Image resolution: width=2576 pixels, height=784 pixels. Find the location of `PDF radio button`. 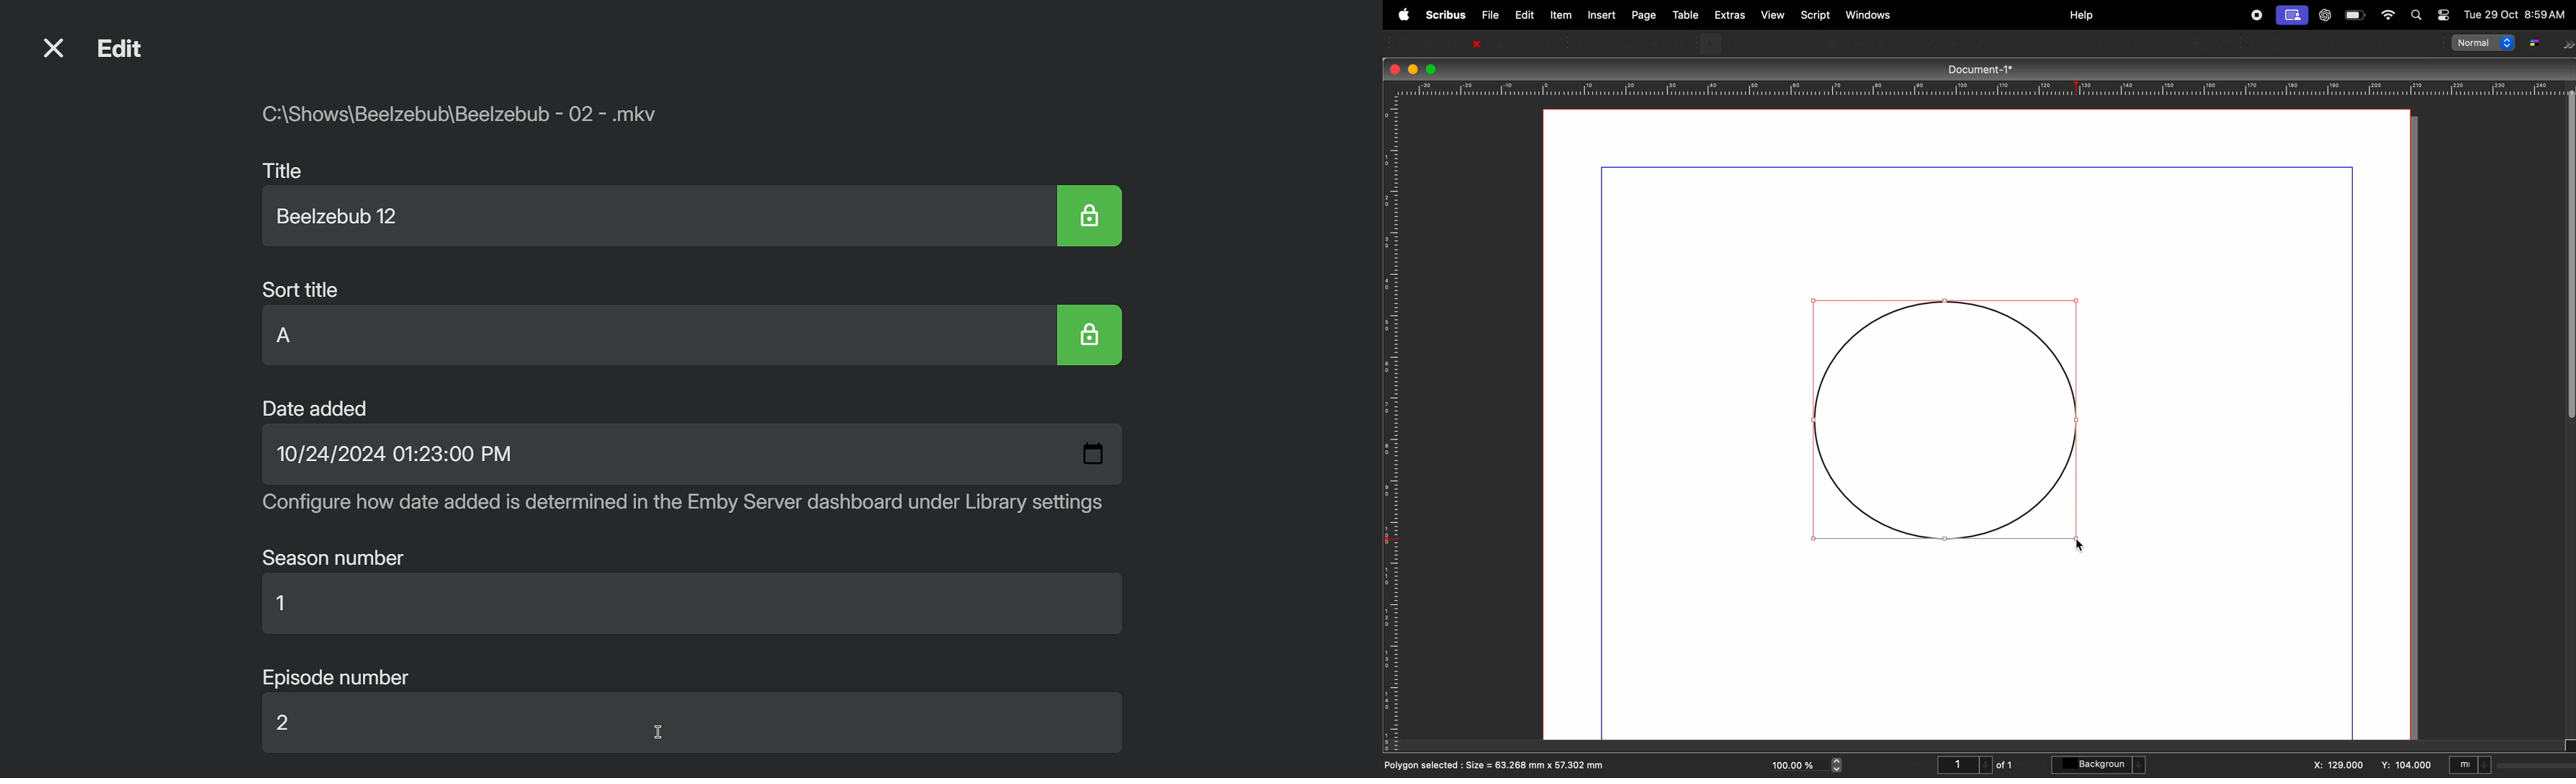

PDF radio button is located at coordinates (2306, 44).